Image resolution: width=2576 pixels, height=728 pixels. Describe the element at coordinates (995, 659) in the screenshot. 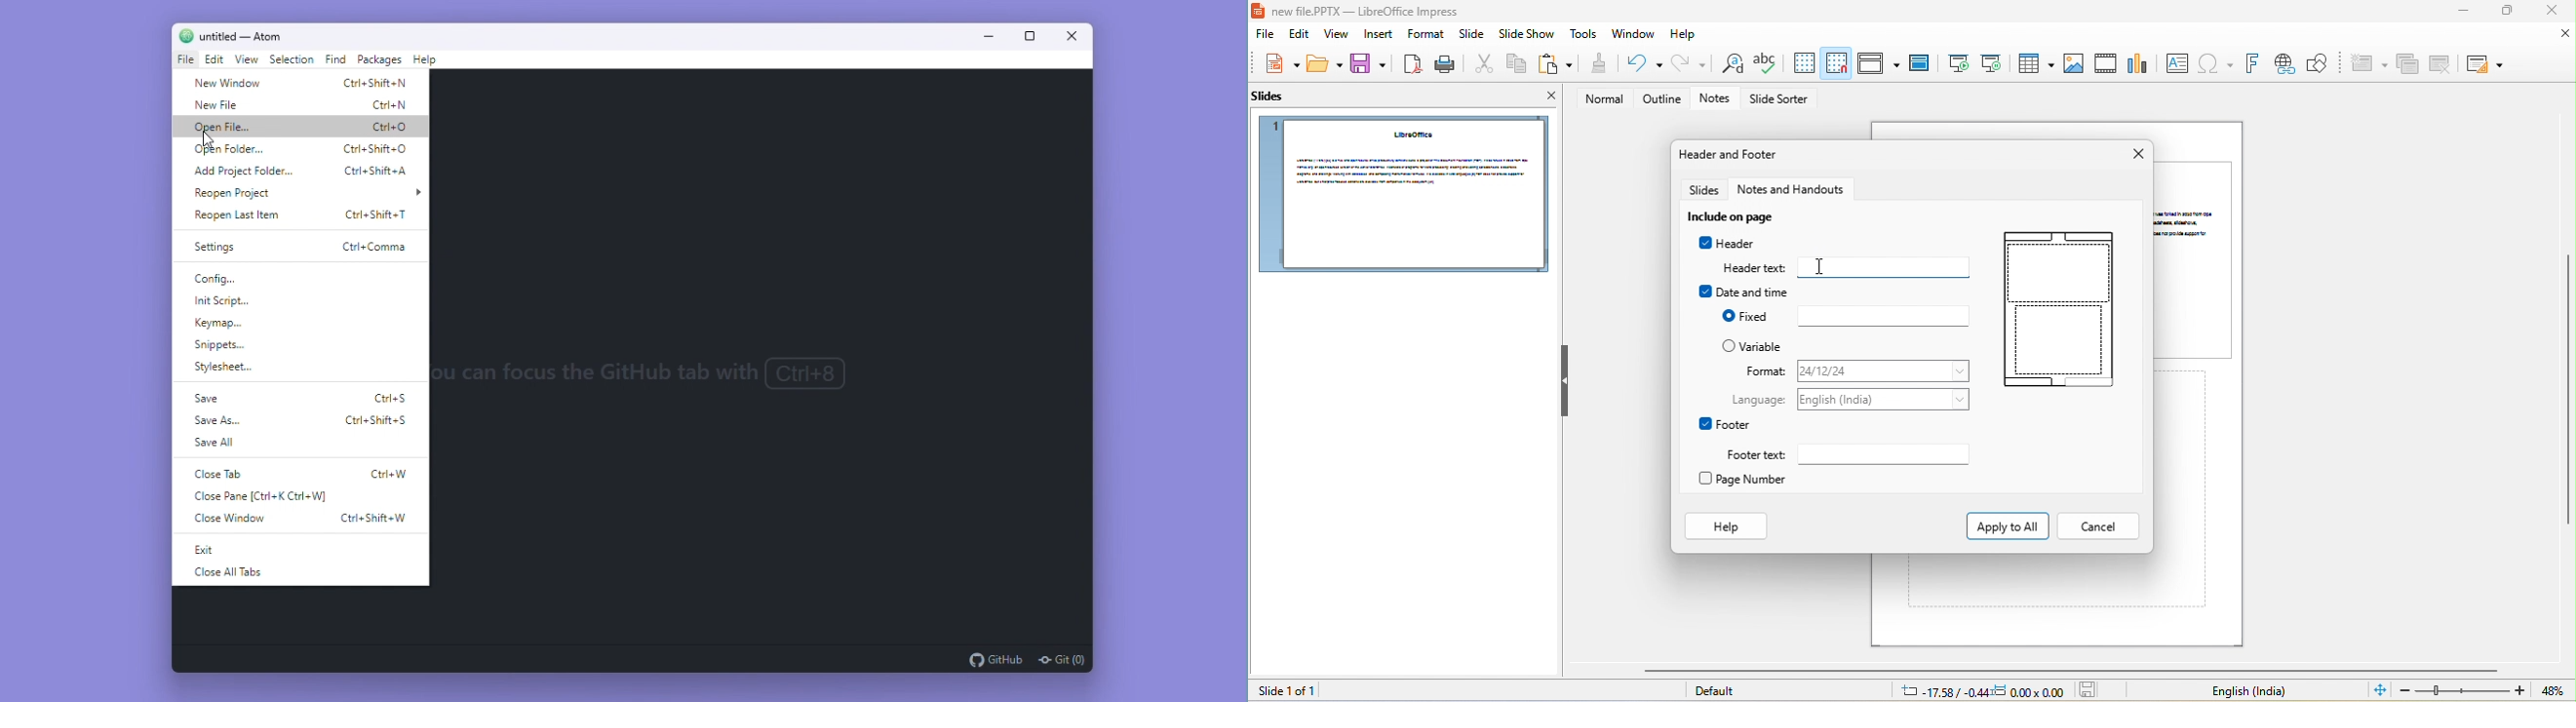

I see `github` at that location.